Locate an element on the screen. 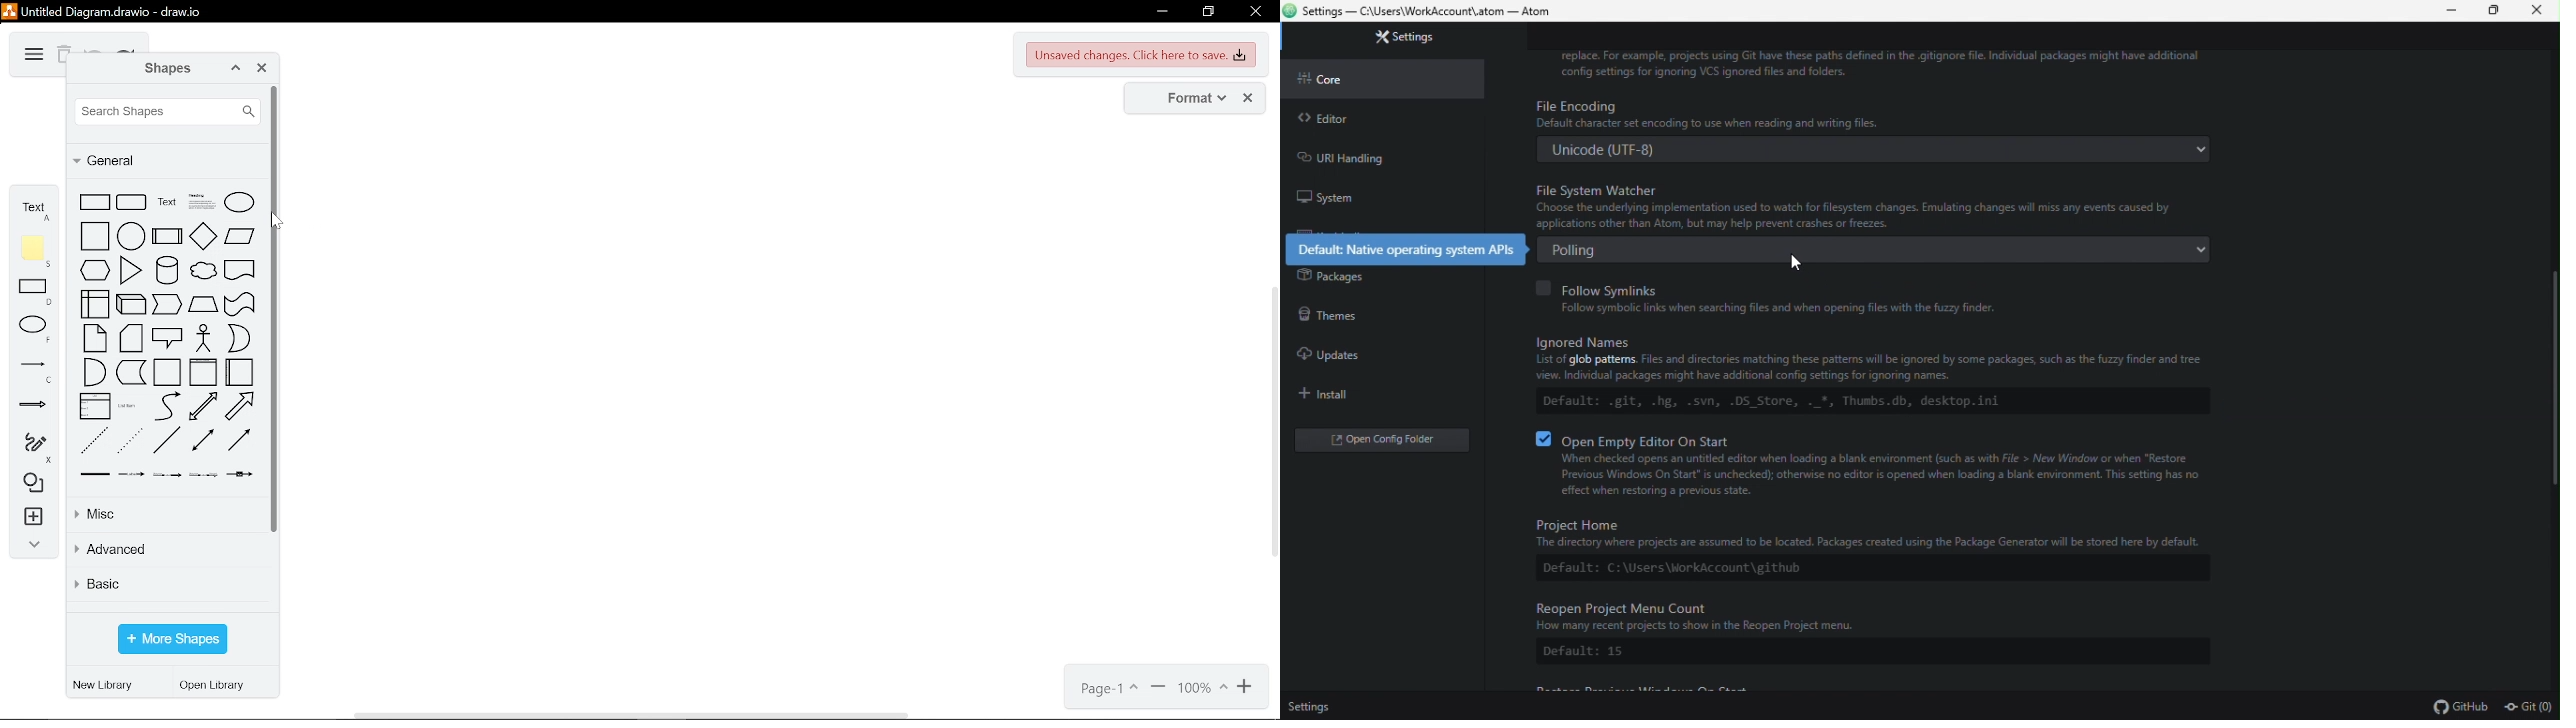  insert is located at coordinates (31, 519).